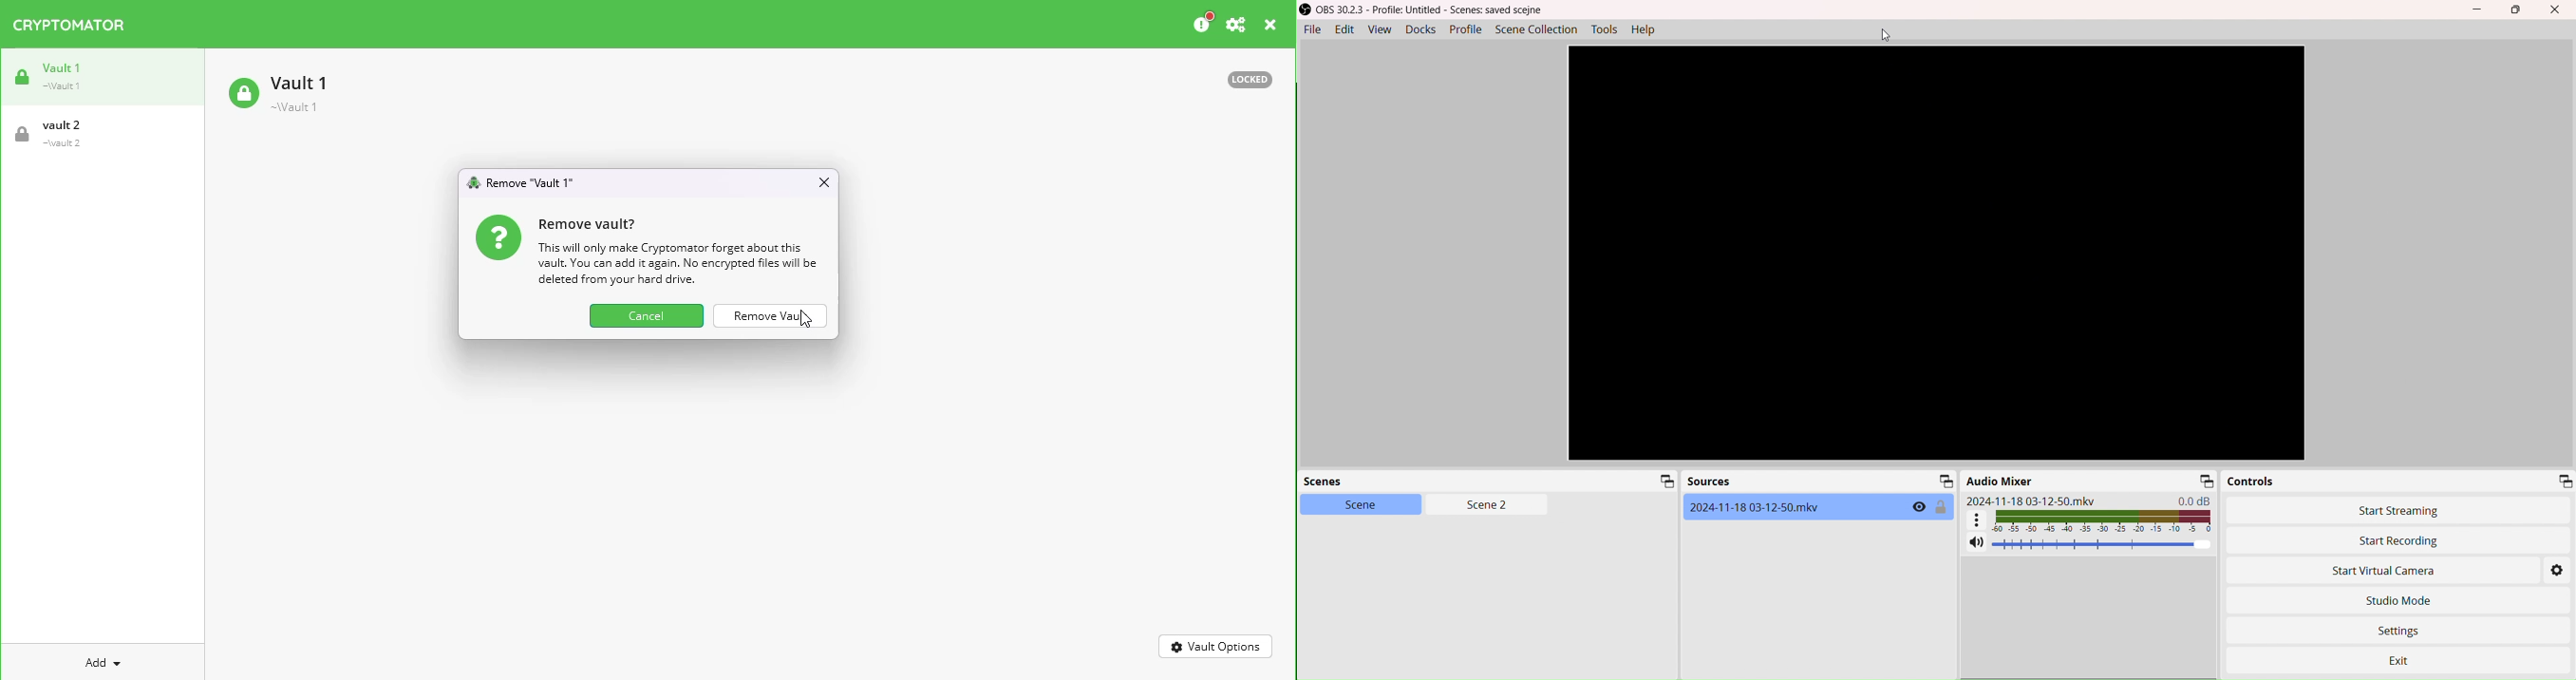 The image size is (2576, 700). I want to click on WebCam Source, so click(1758, 507).